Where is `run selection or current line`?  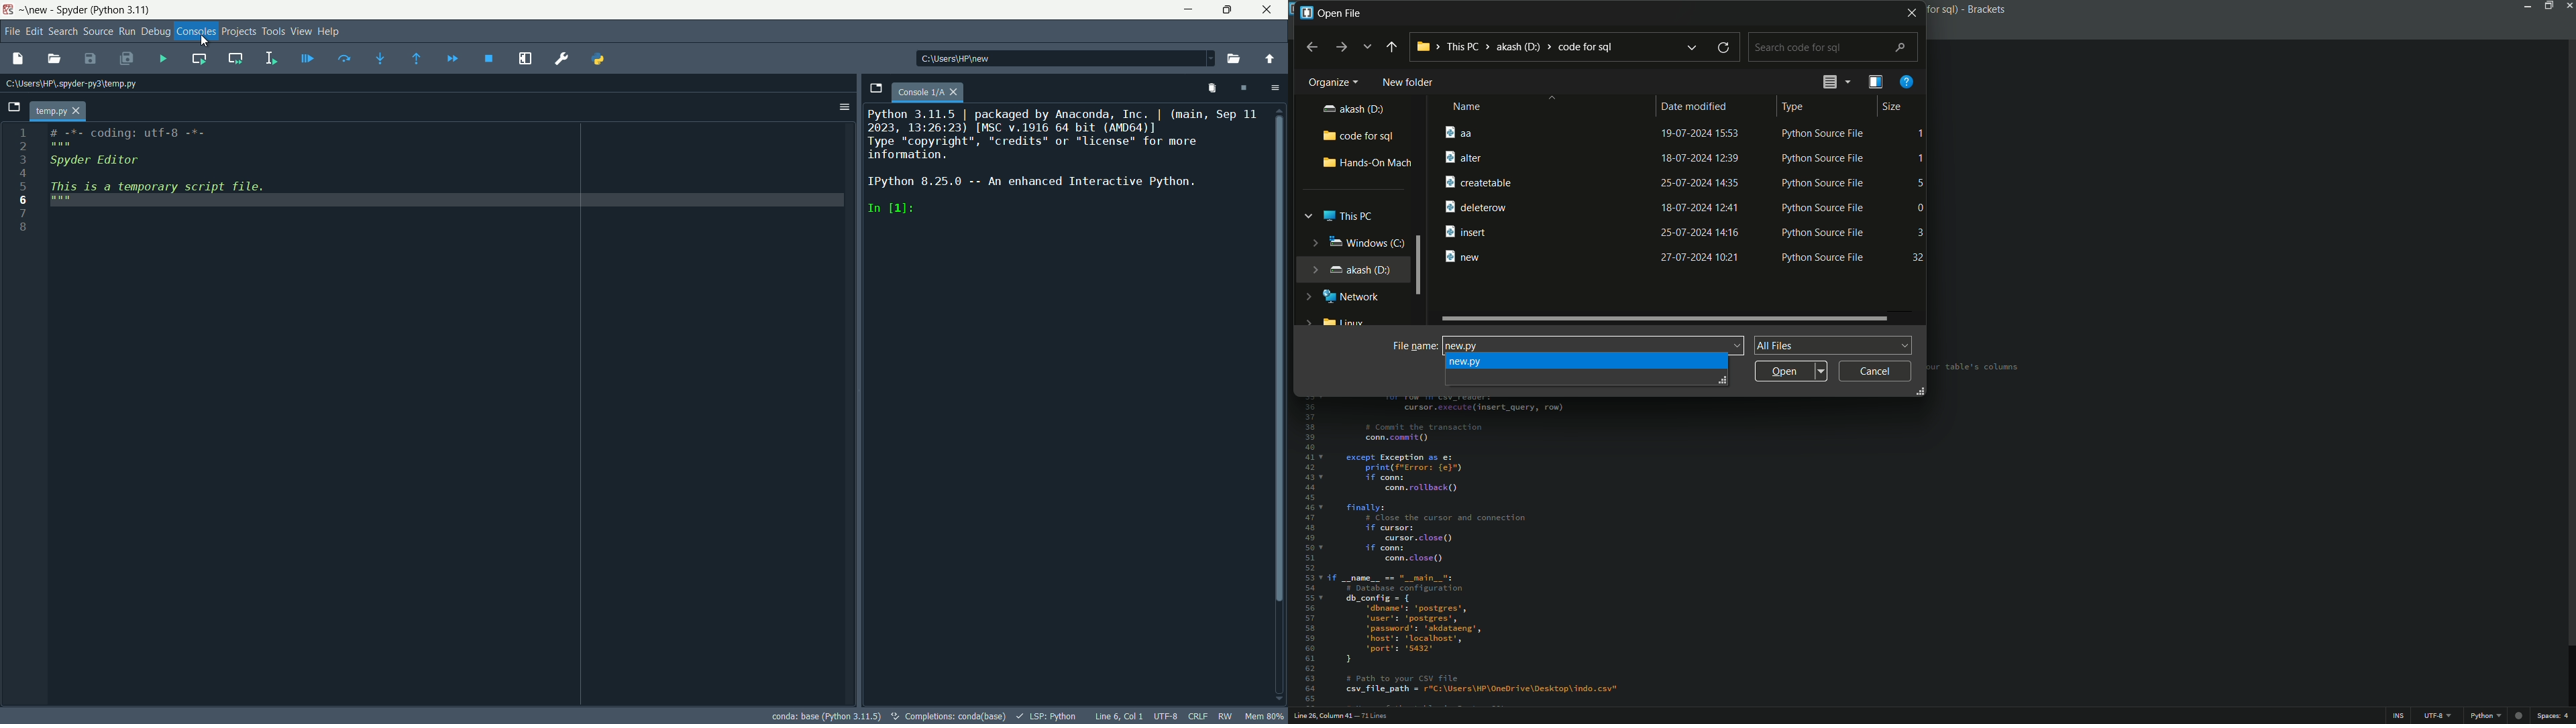
run selection or current line is located at coordinates (276, 58).